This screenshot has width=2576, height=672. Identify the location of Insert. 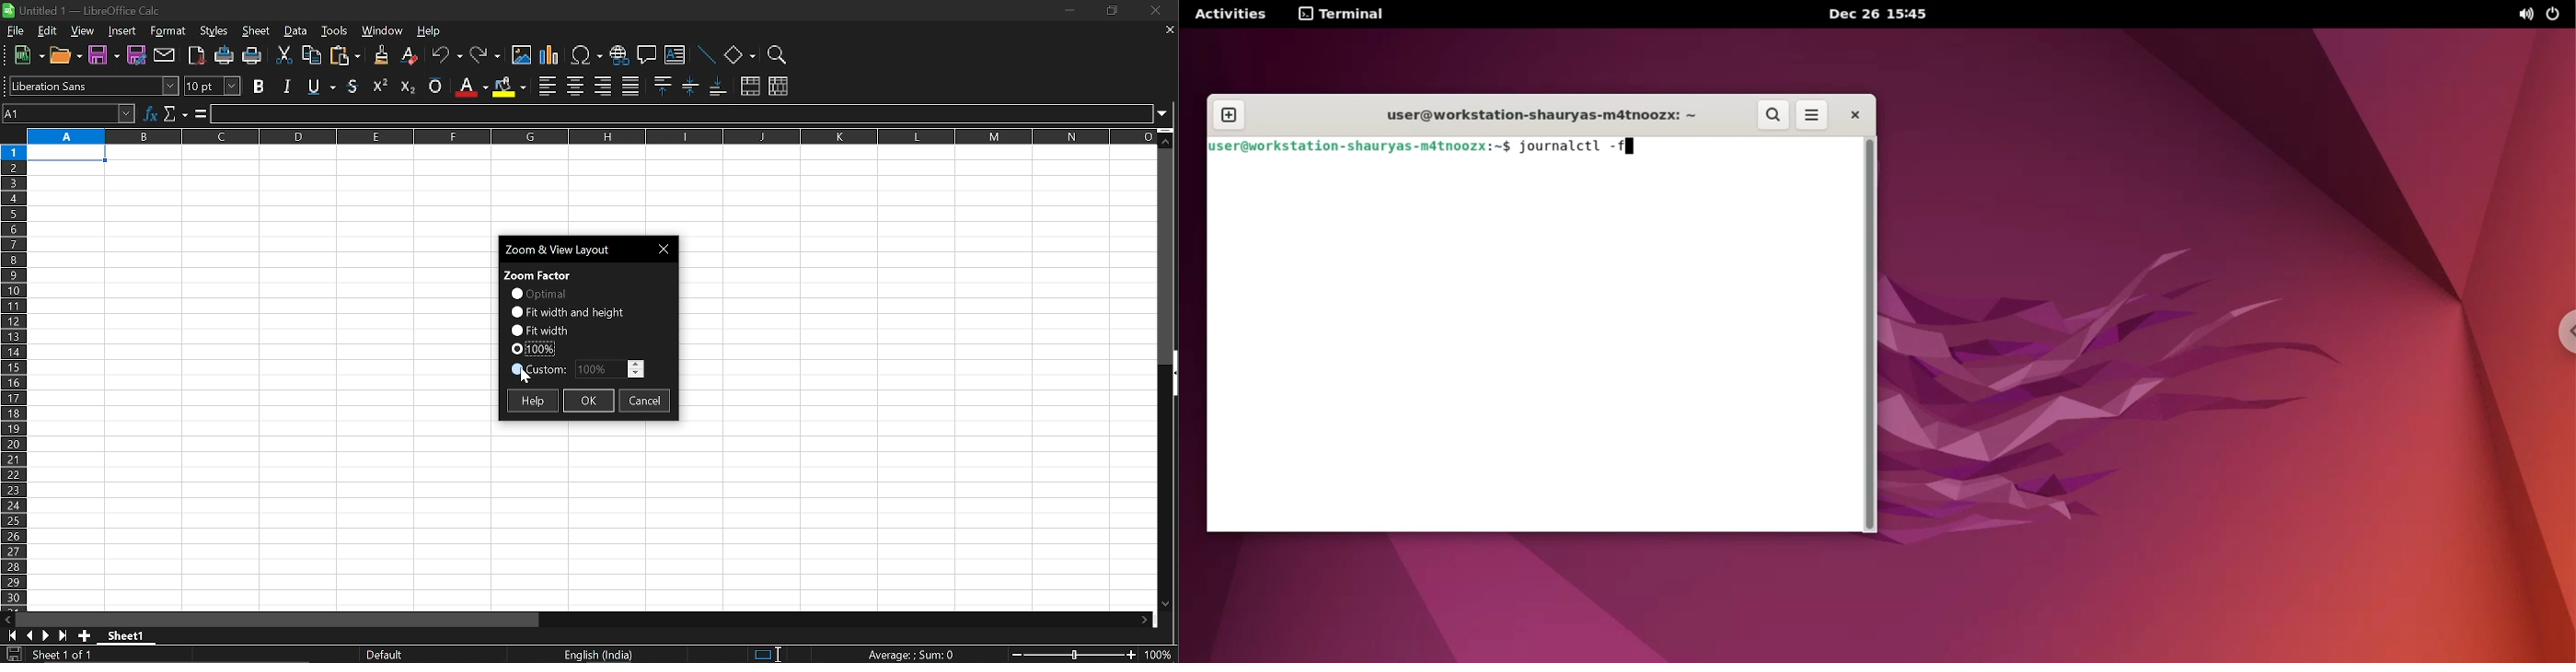
(122, 32).